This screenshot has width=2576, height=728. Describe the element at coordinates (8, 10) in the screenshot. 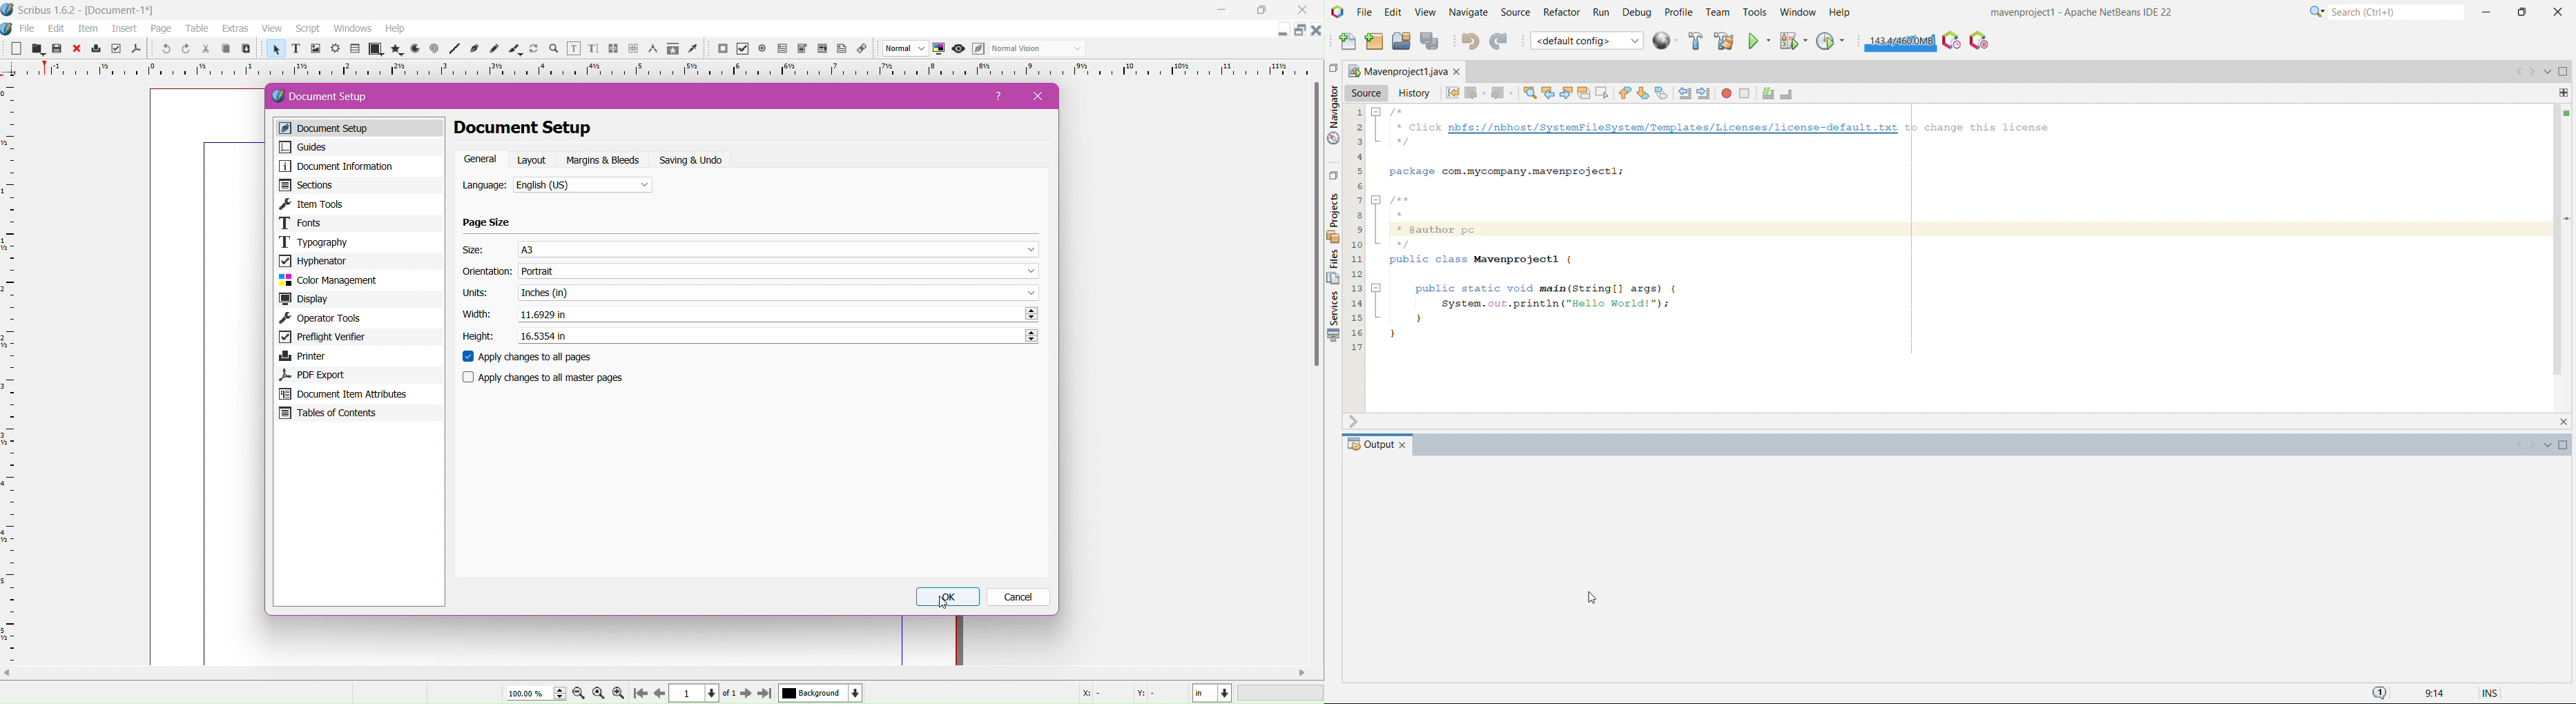

I see `app icon` at that location.